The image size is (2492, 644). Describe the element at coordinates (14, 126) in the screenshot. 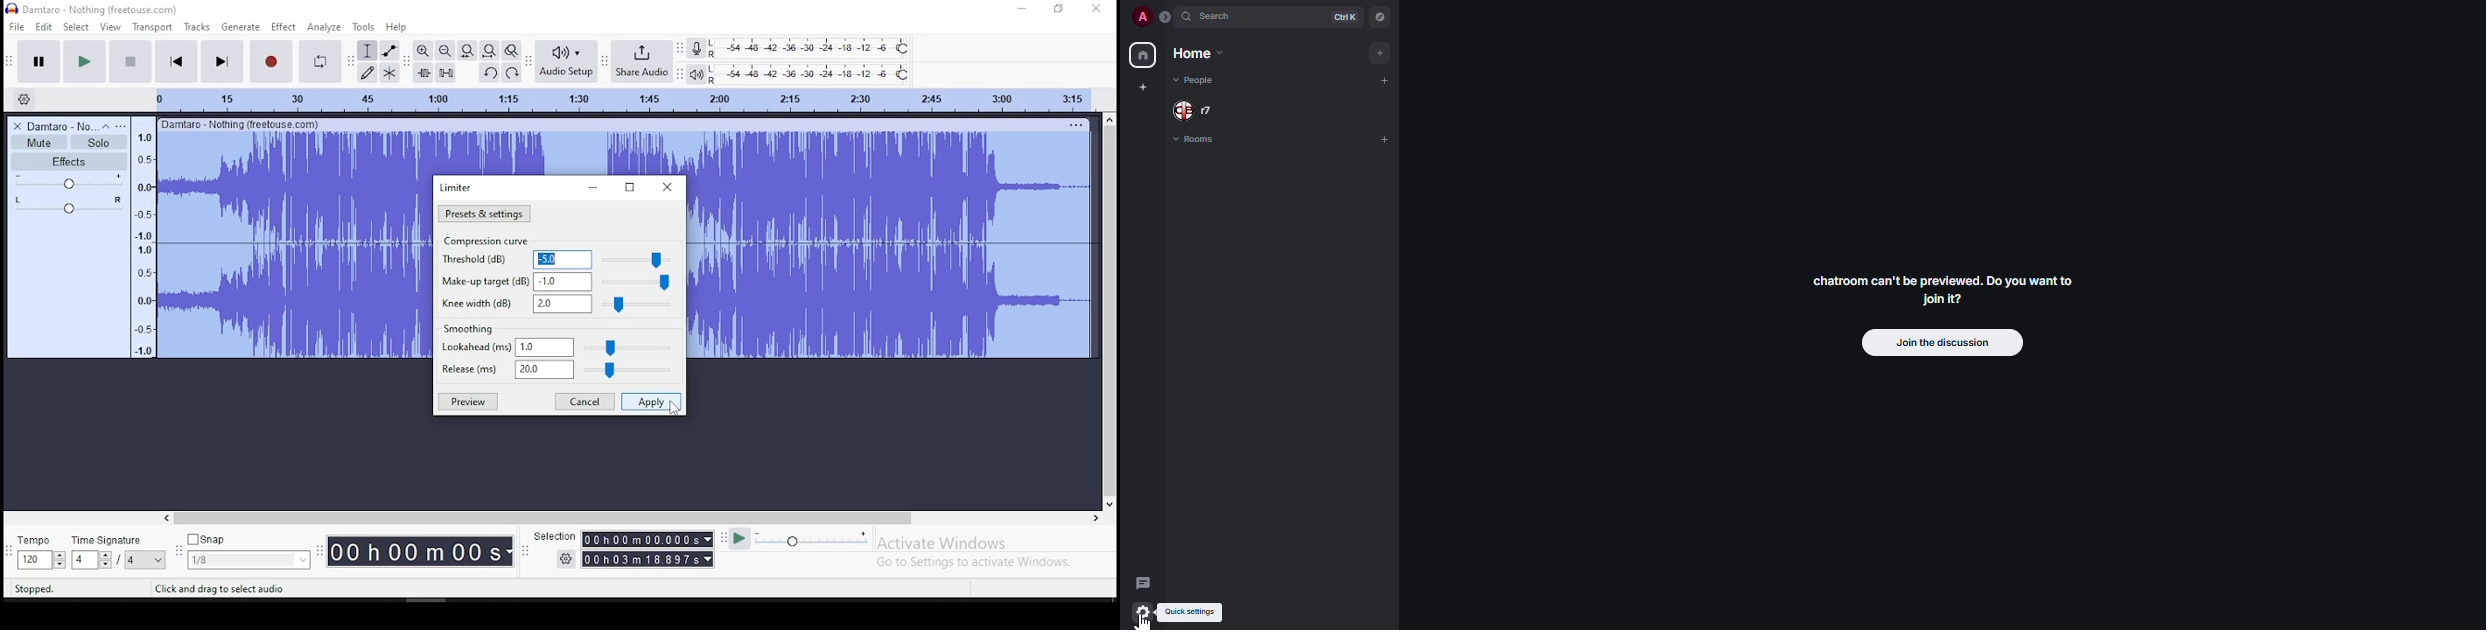

I see `delete track` at that location.